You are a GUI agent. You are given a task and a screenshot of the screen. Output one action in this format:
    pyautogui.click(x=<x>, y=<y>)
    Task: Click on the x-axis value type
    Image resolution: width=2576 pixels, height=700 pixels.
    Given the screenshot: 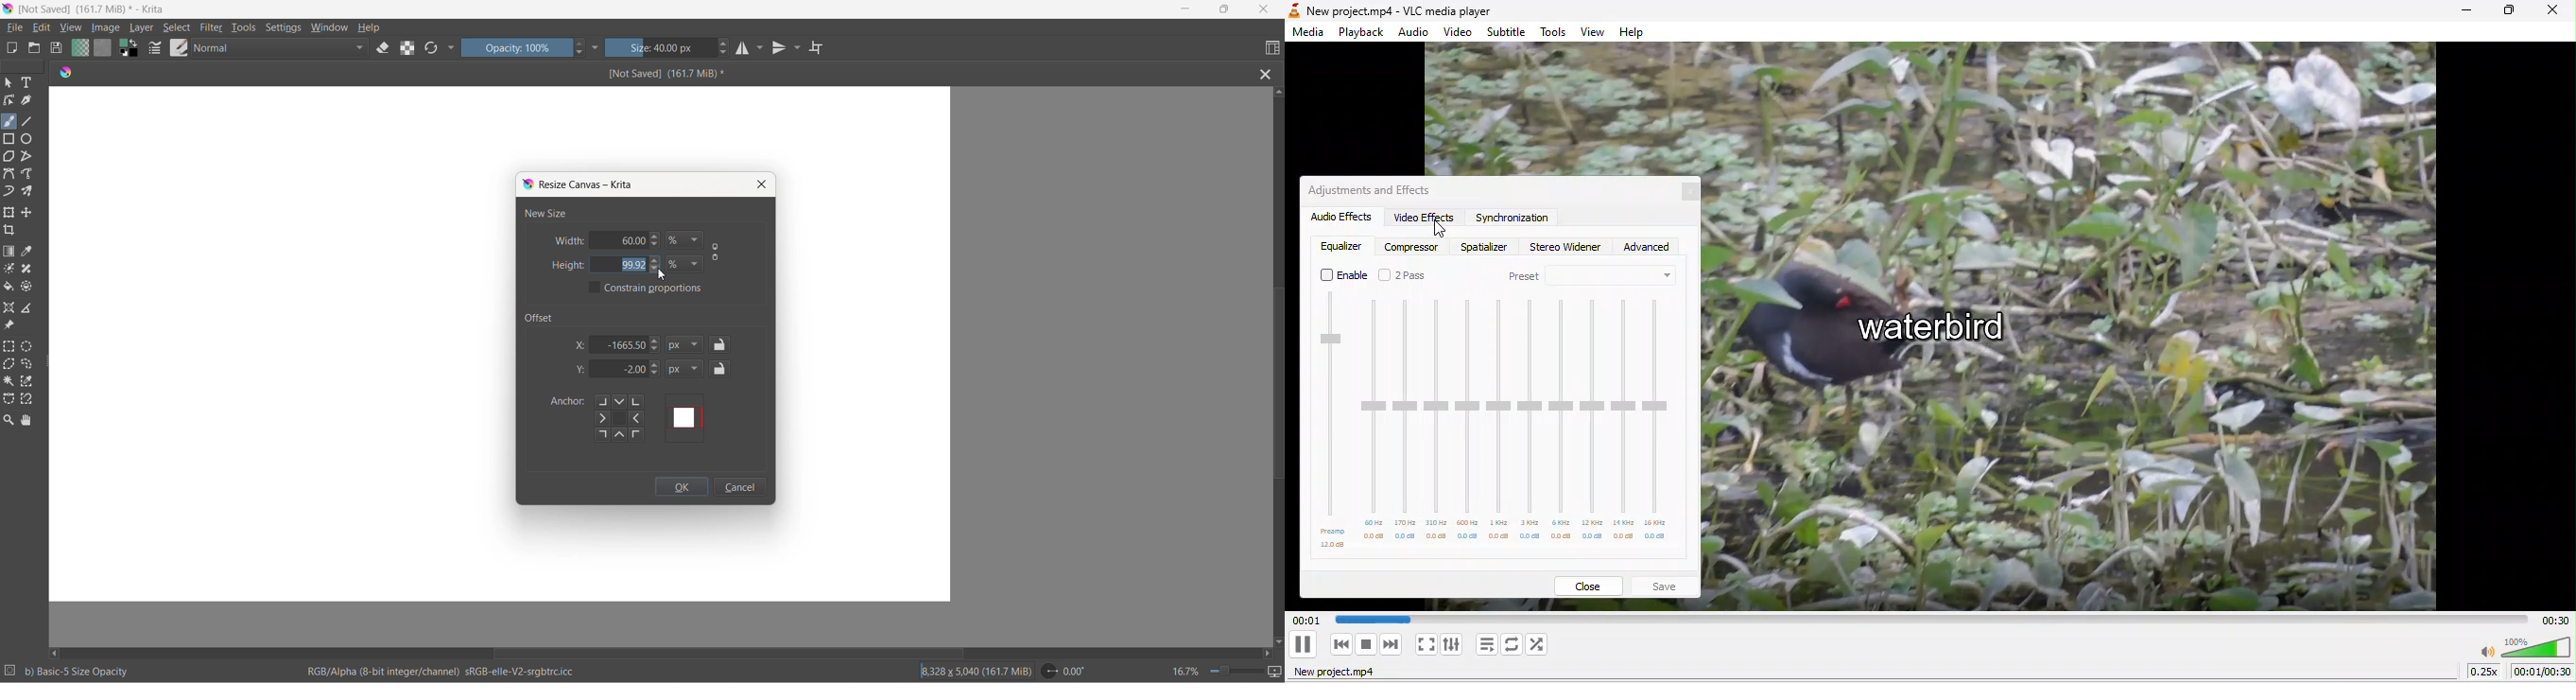 What is the action you would take?
    pyautogui.click(x=687, y=346)
    